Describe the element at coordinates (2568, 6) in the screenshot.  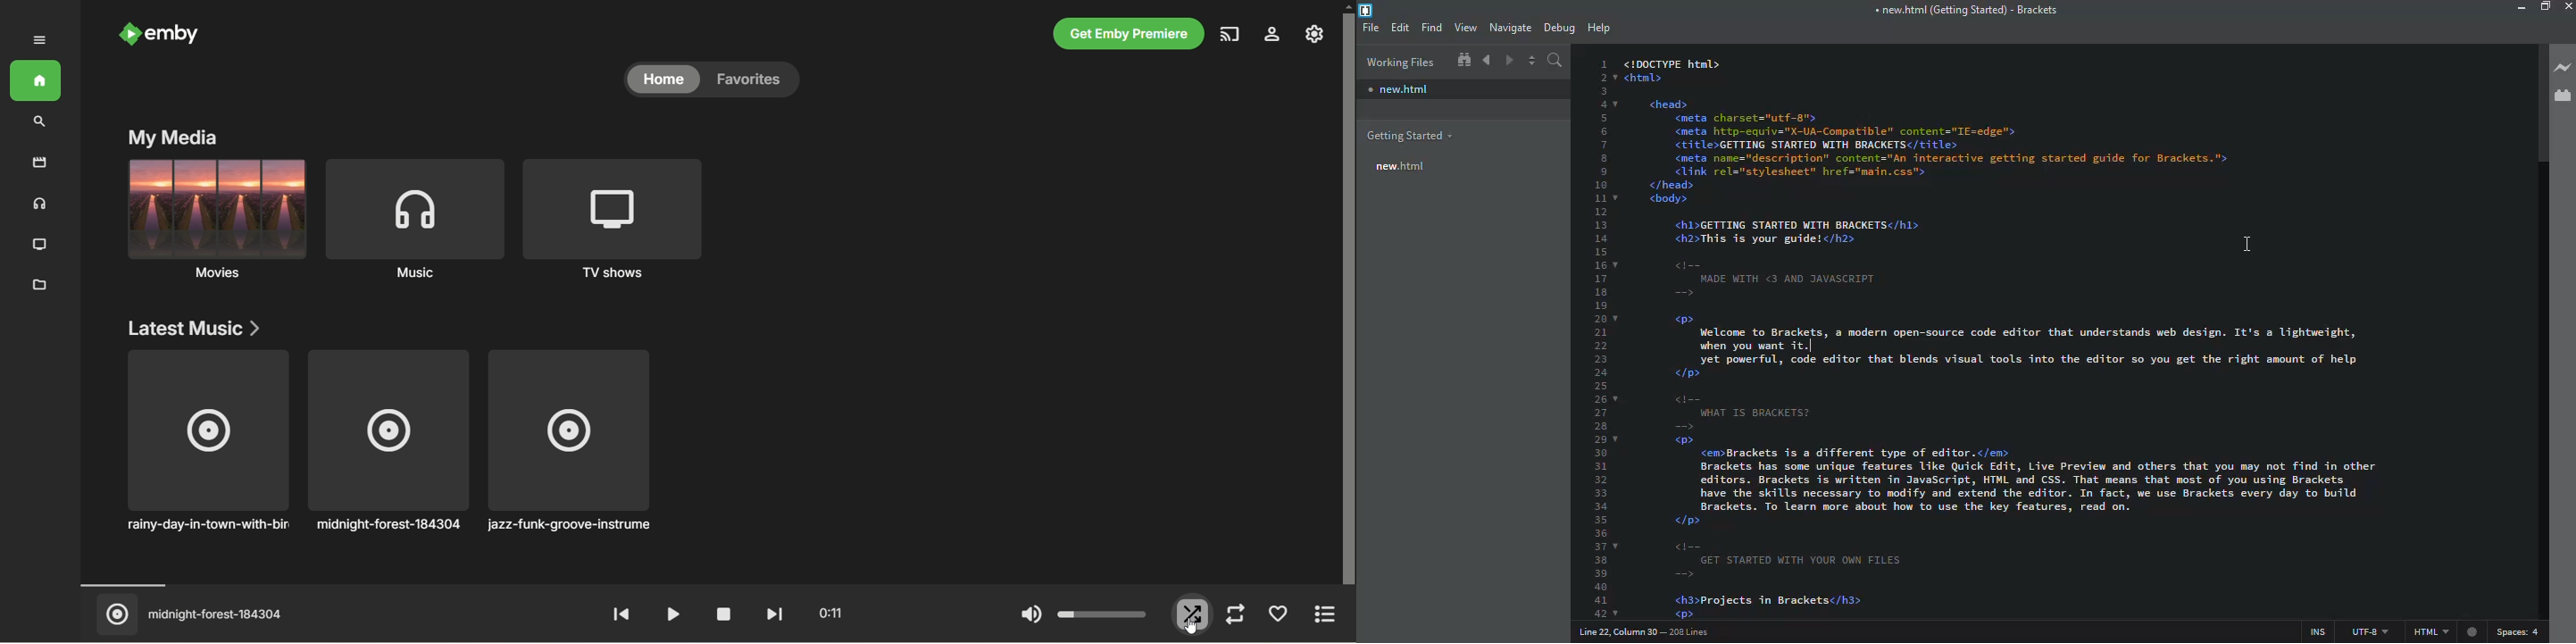
I see `close` at that location.